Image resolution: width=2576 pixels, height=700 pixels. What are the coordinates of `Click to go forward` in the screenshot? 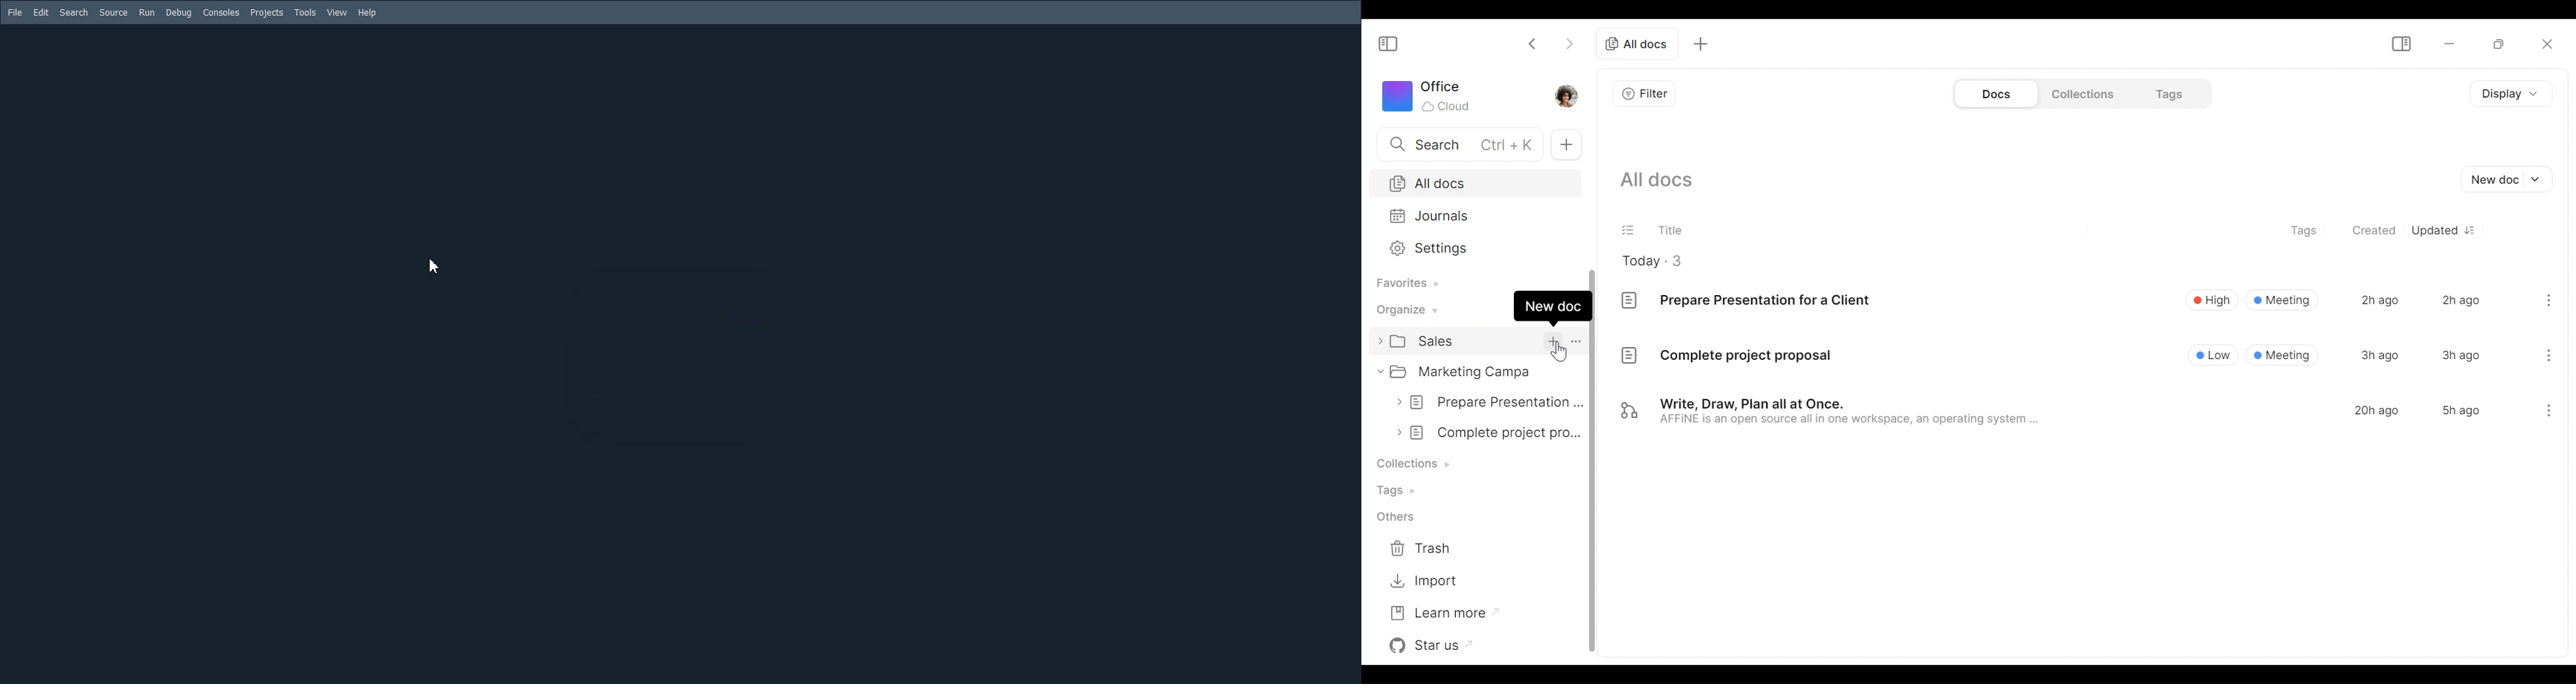 It's located at (1566, 44).